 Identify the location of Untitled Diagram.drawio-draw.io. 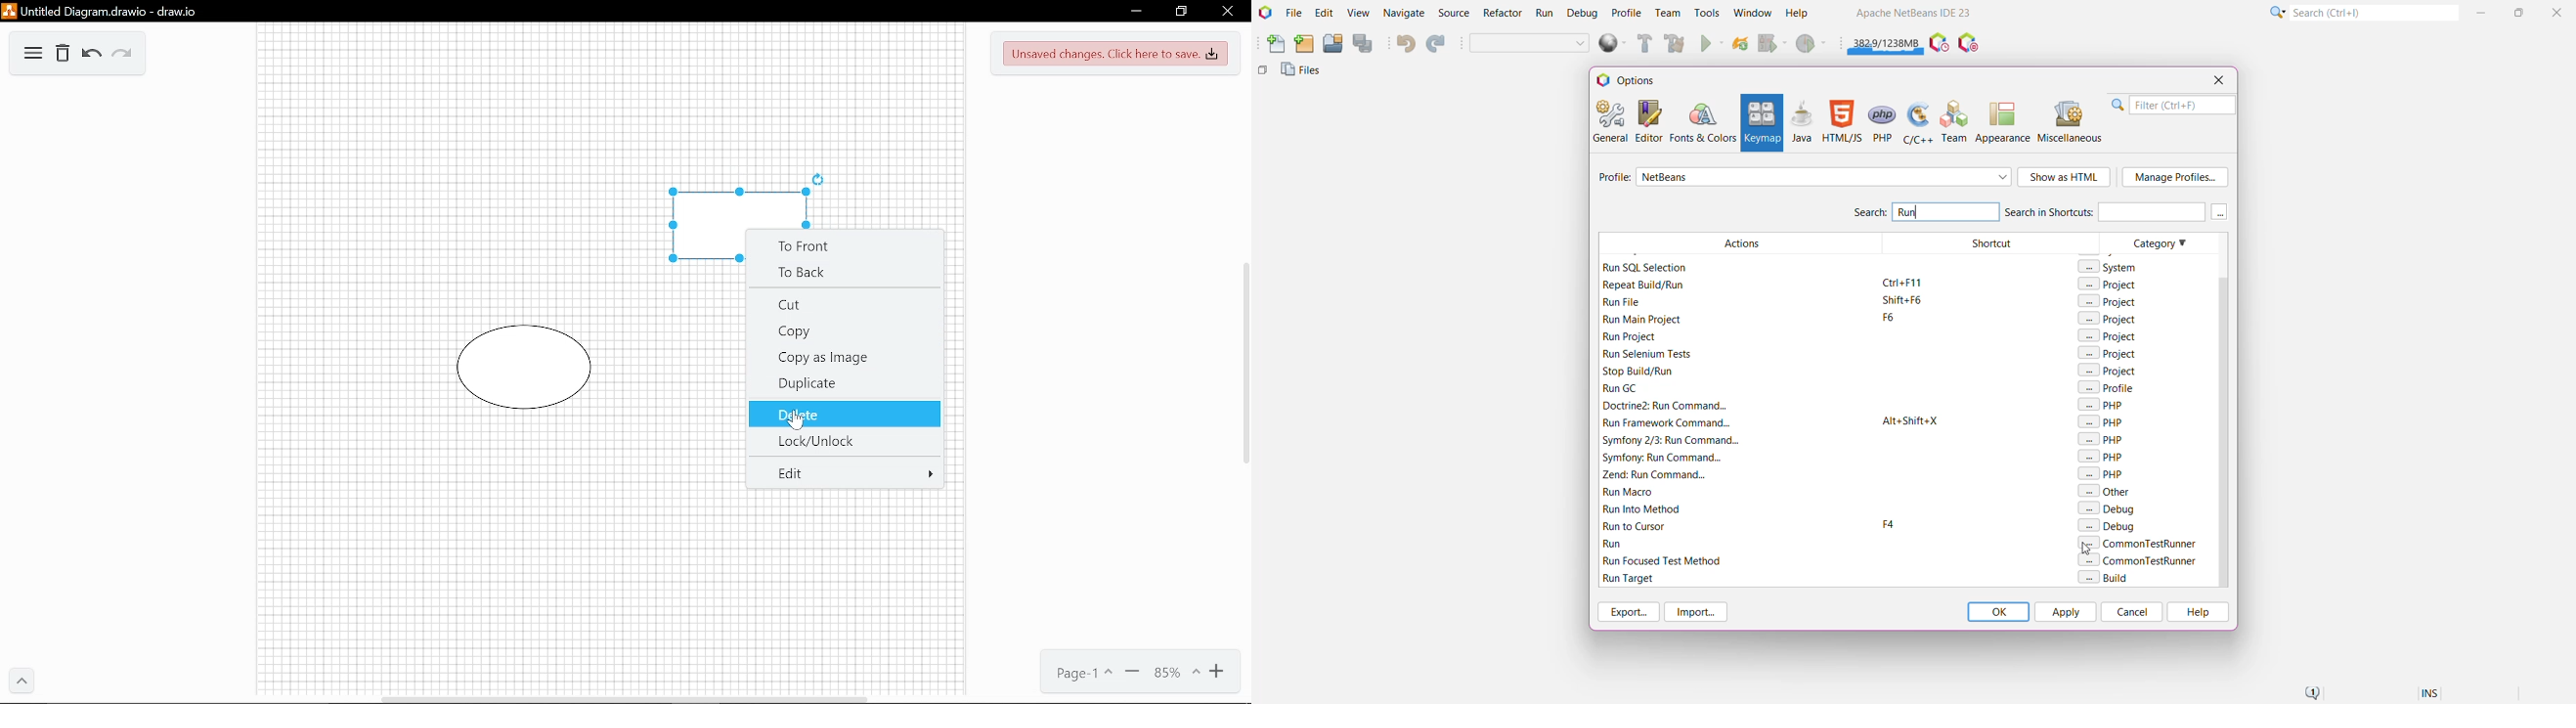
(104, 12).